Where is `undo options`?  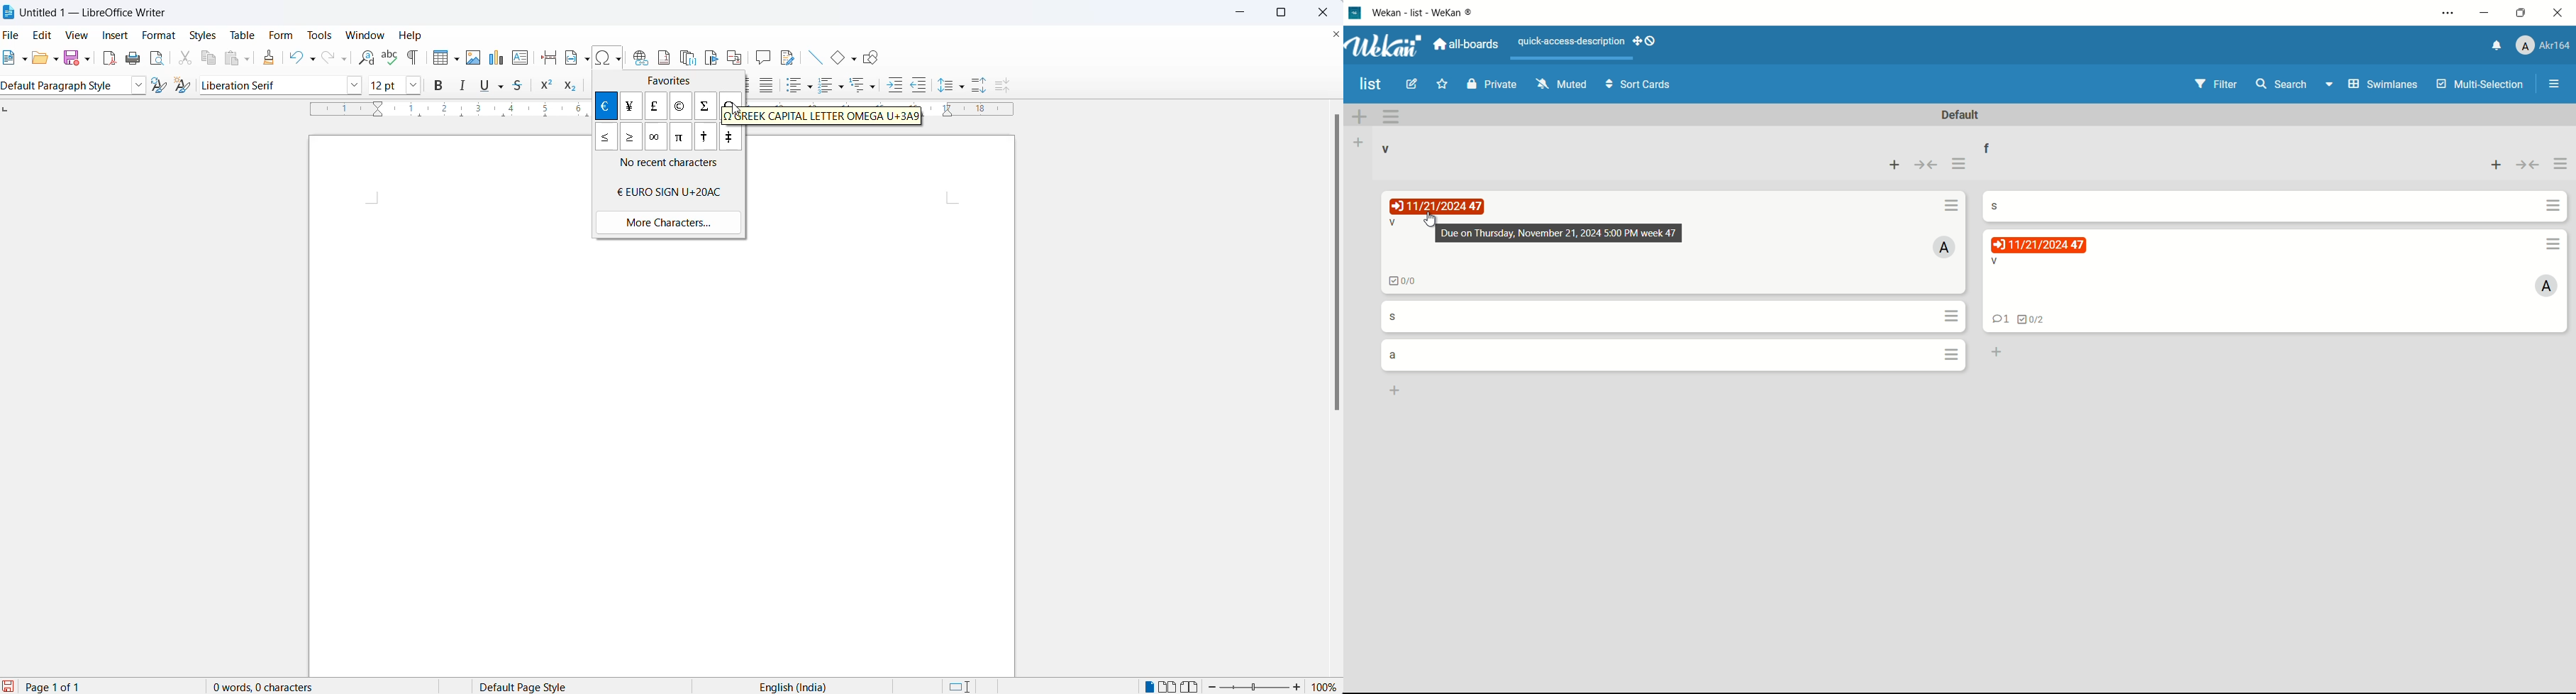 undo options is located at coordinates (311, 57).